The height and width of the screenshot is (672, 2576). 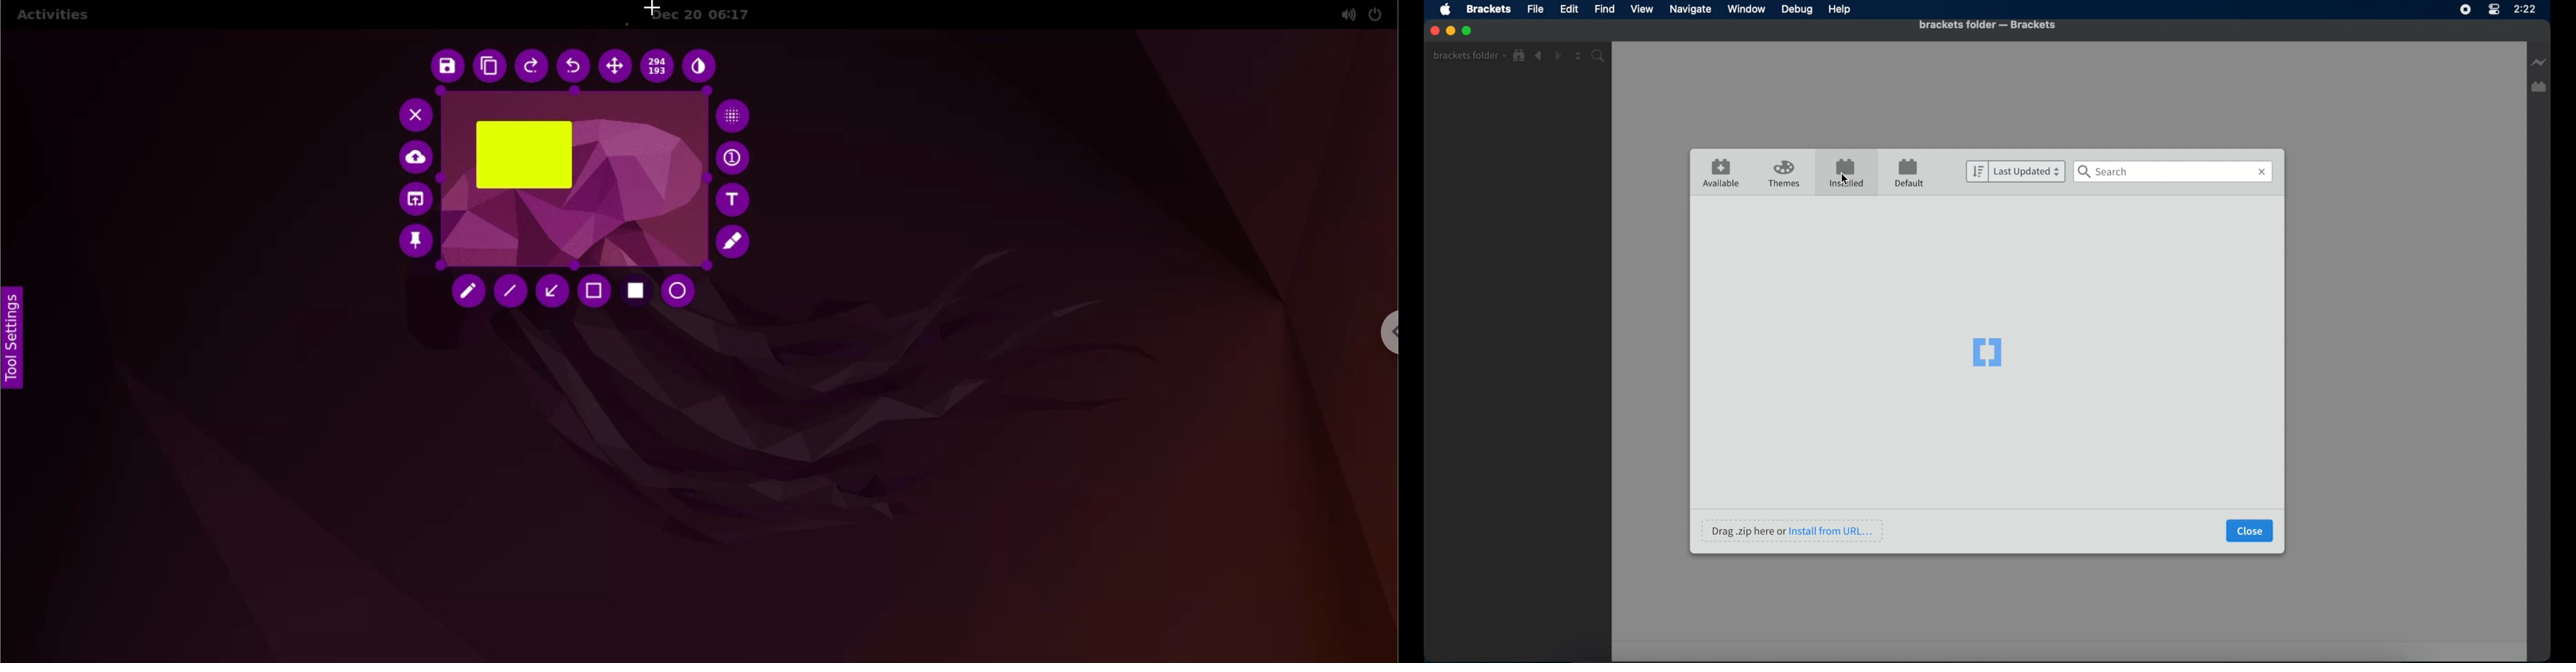 I want to click on help, so click(x=1840, y=10).